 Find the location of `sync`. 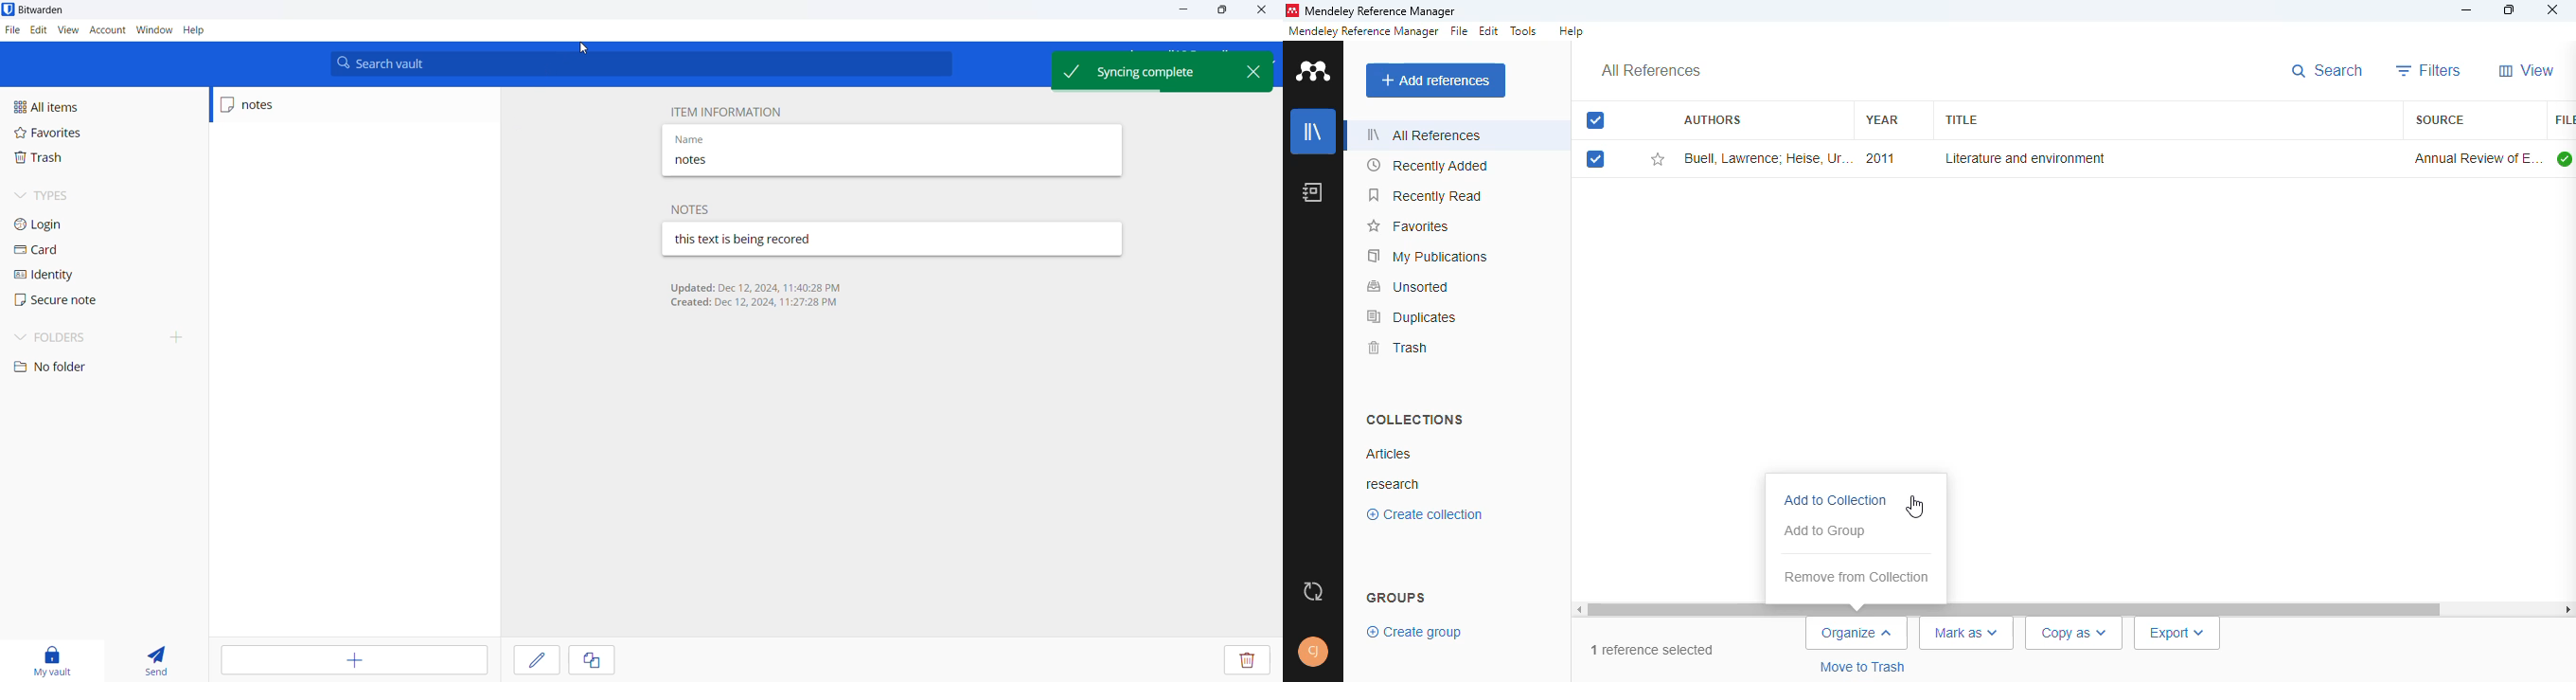

sync is located at coordinates (1311, 594).